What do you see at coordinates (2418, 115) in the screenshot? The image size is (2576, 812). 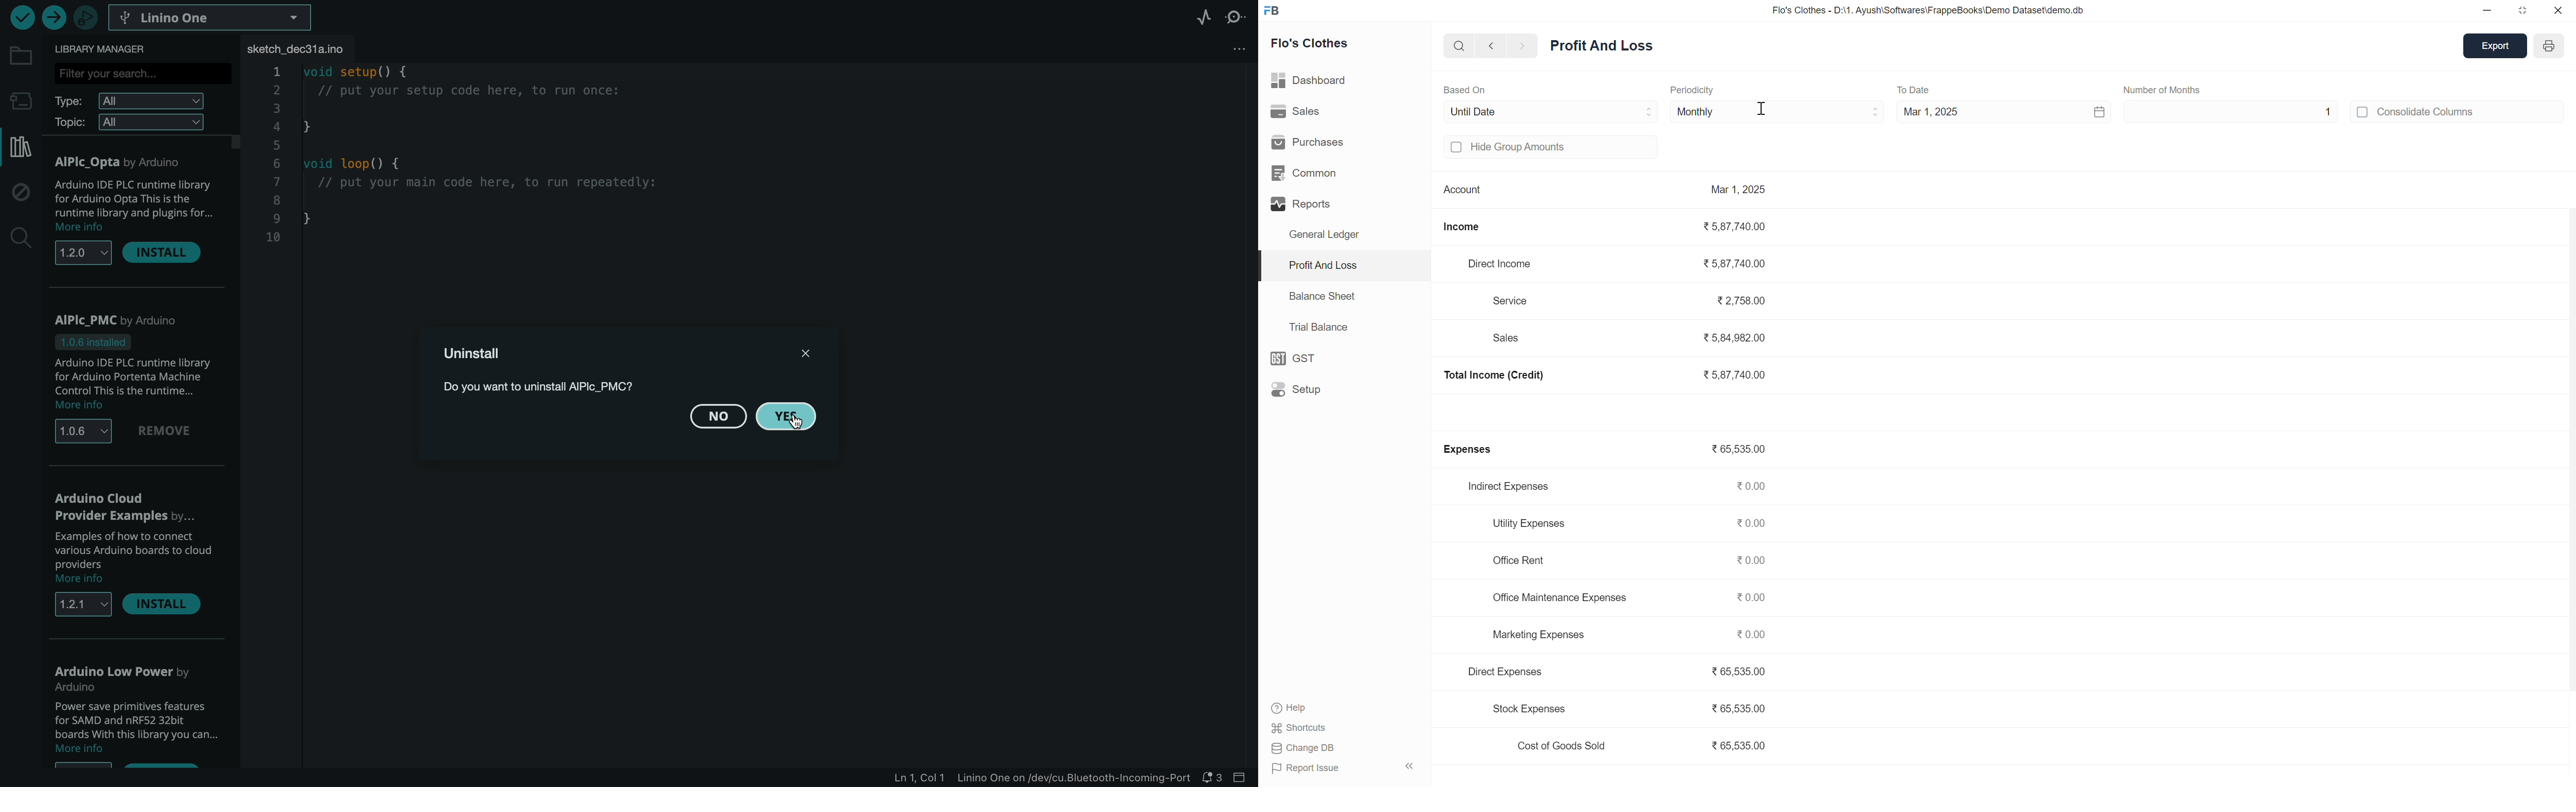 I see `Consolidate Columns` at bounding box center [2418, 115].